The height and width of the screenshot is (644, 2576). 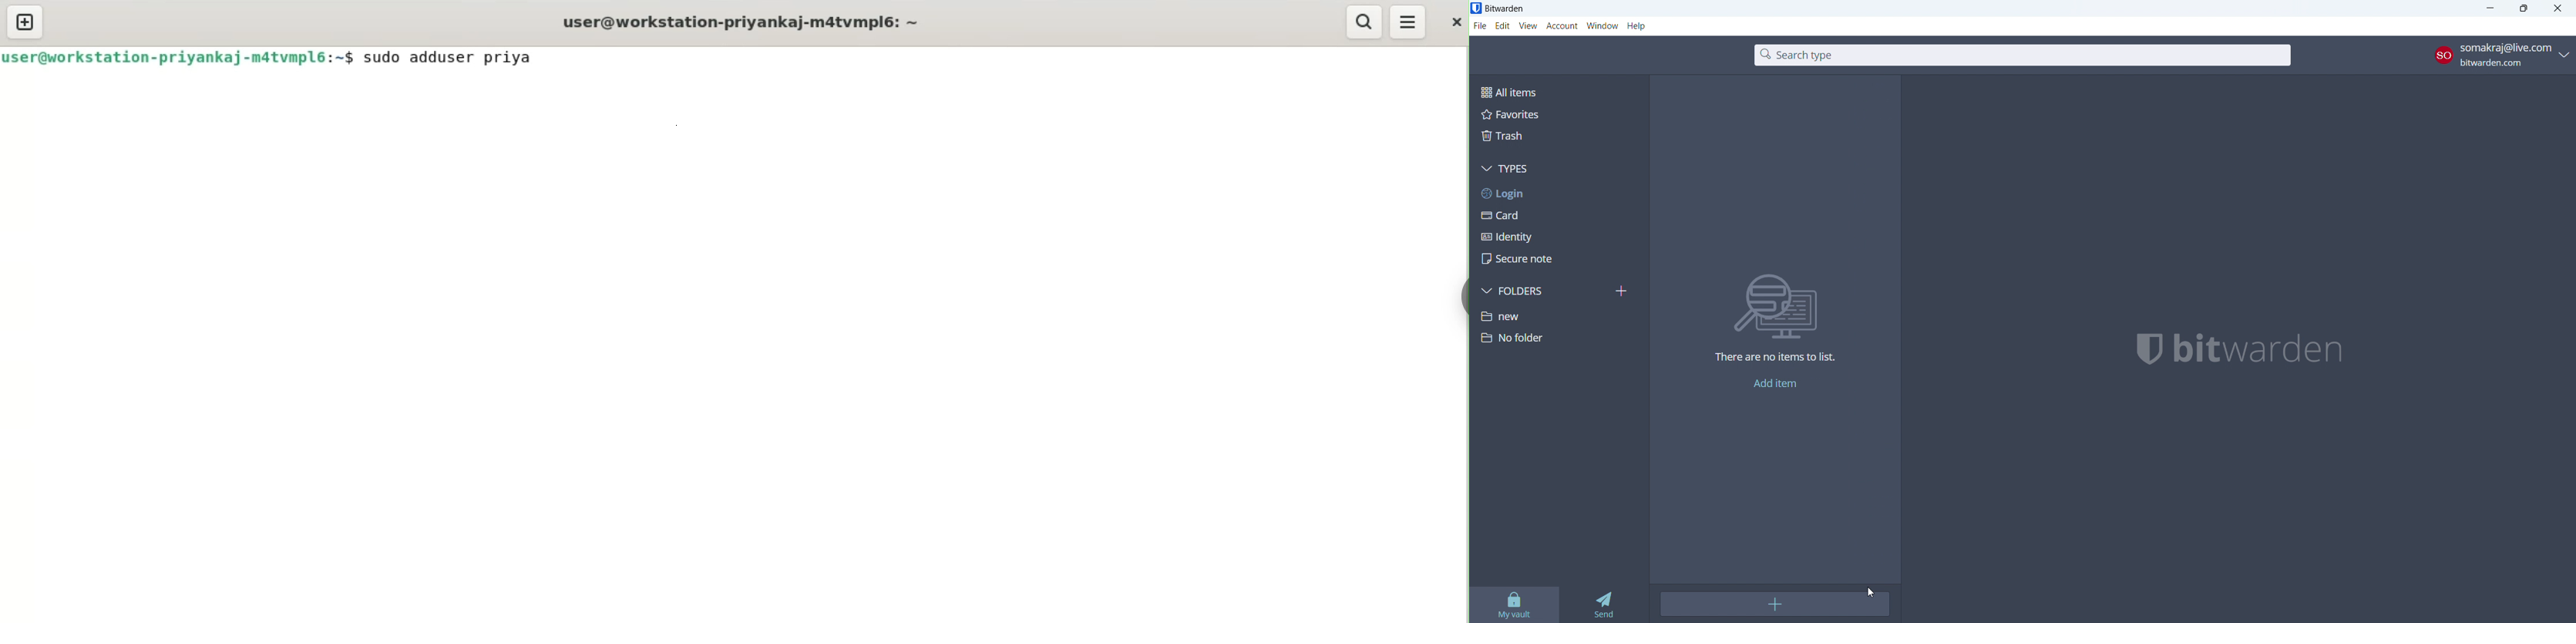 What do you see at coordinates (1454, 18) in the screenshot?
I see `close` at bounding box center [1454, 18].